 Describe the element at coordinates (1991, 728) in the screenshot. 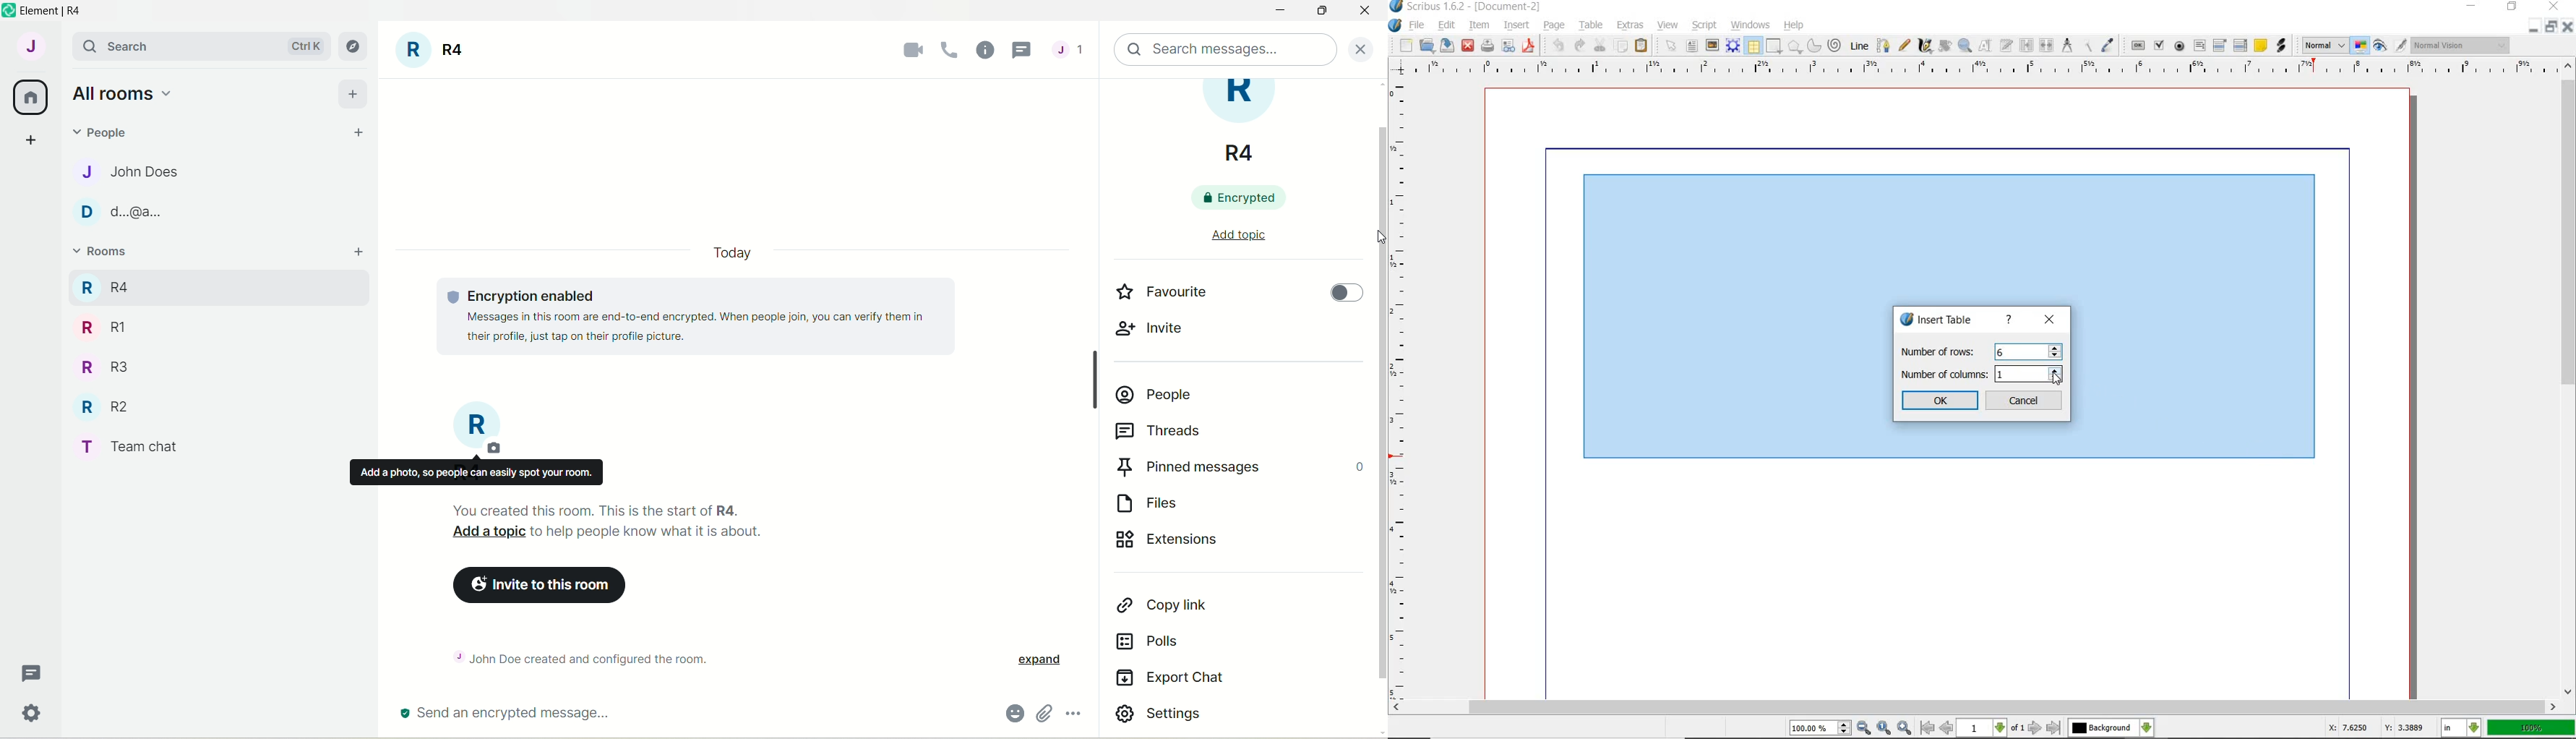

I see `select current page` at that location.